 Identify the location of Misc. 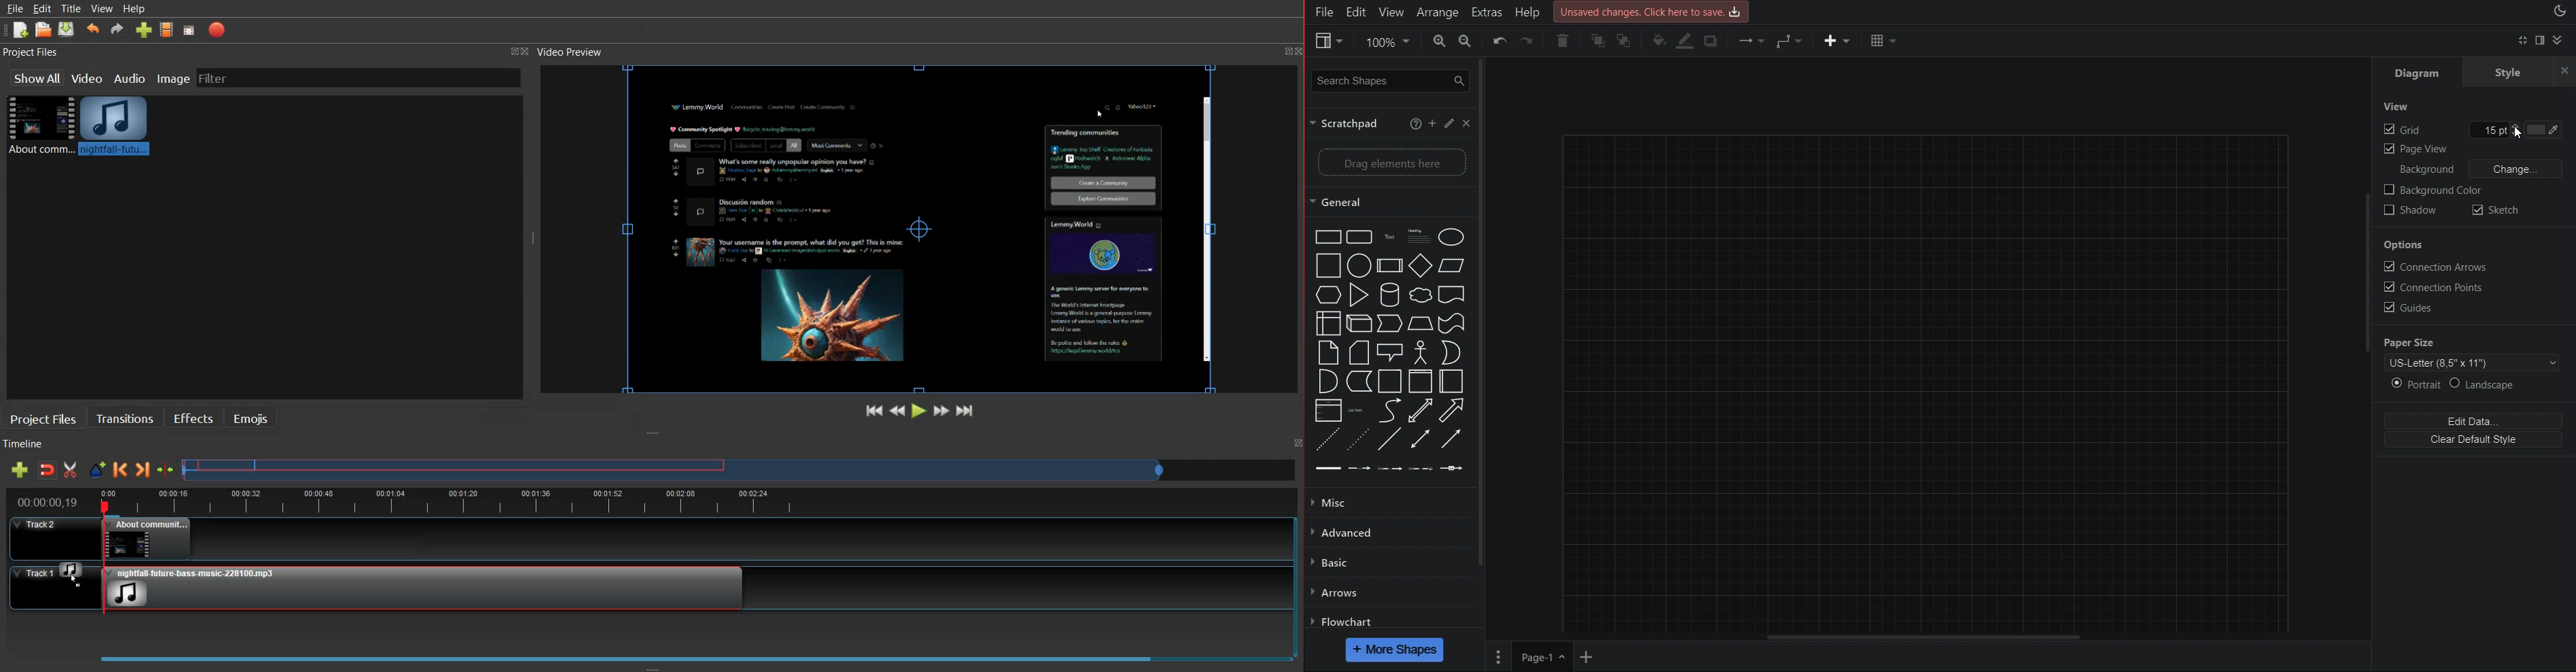
(1342, 503).